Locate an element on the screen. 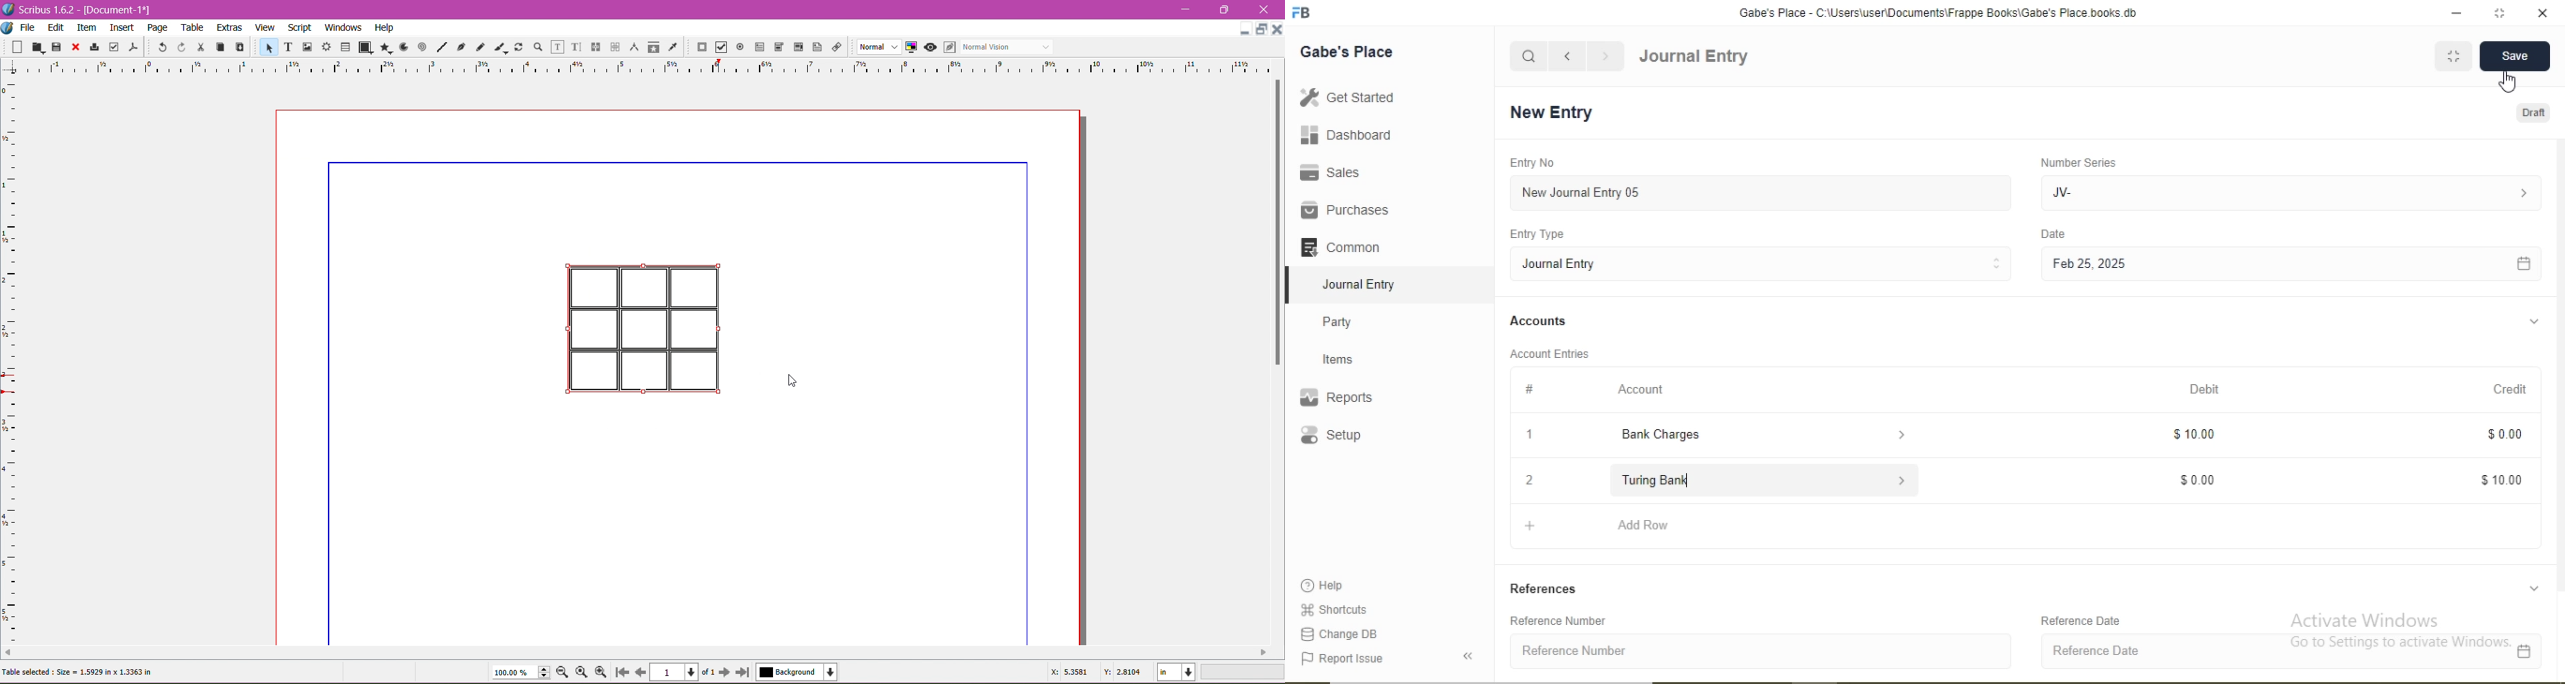 This screenshot has width=2576, height=700. Line is located at coordinates (440, 48).